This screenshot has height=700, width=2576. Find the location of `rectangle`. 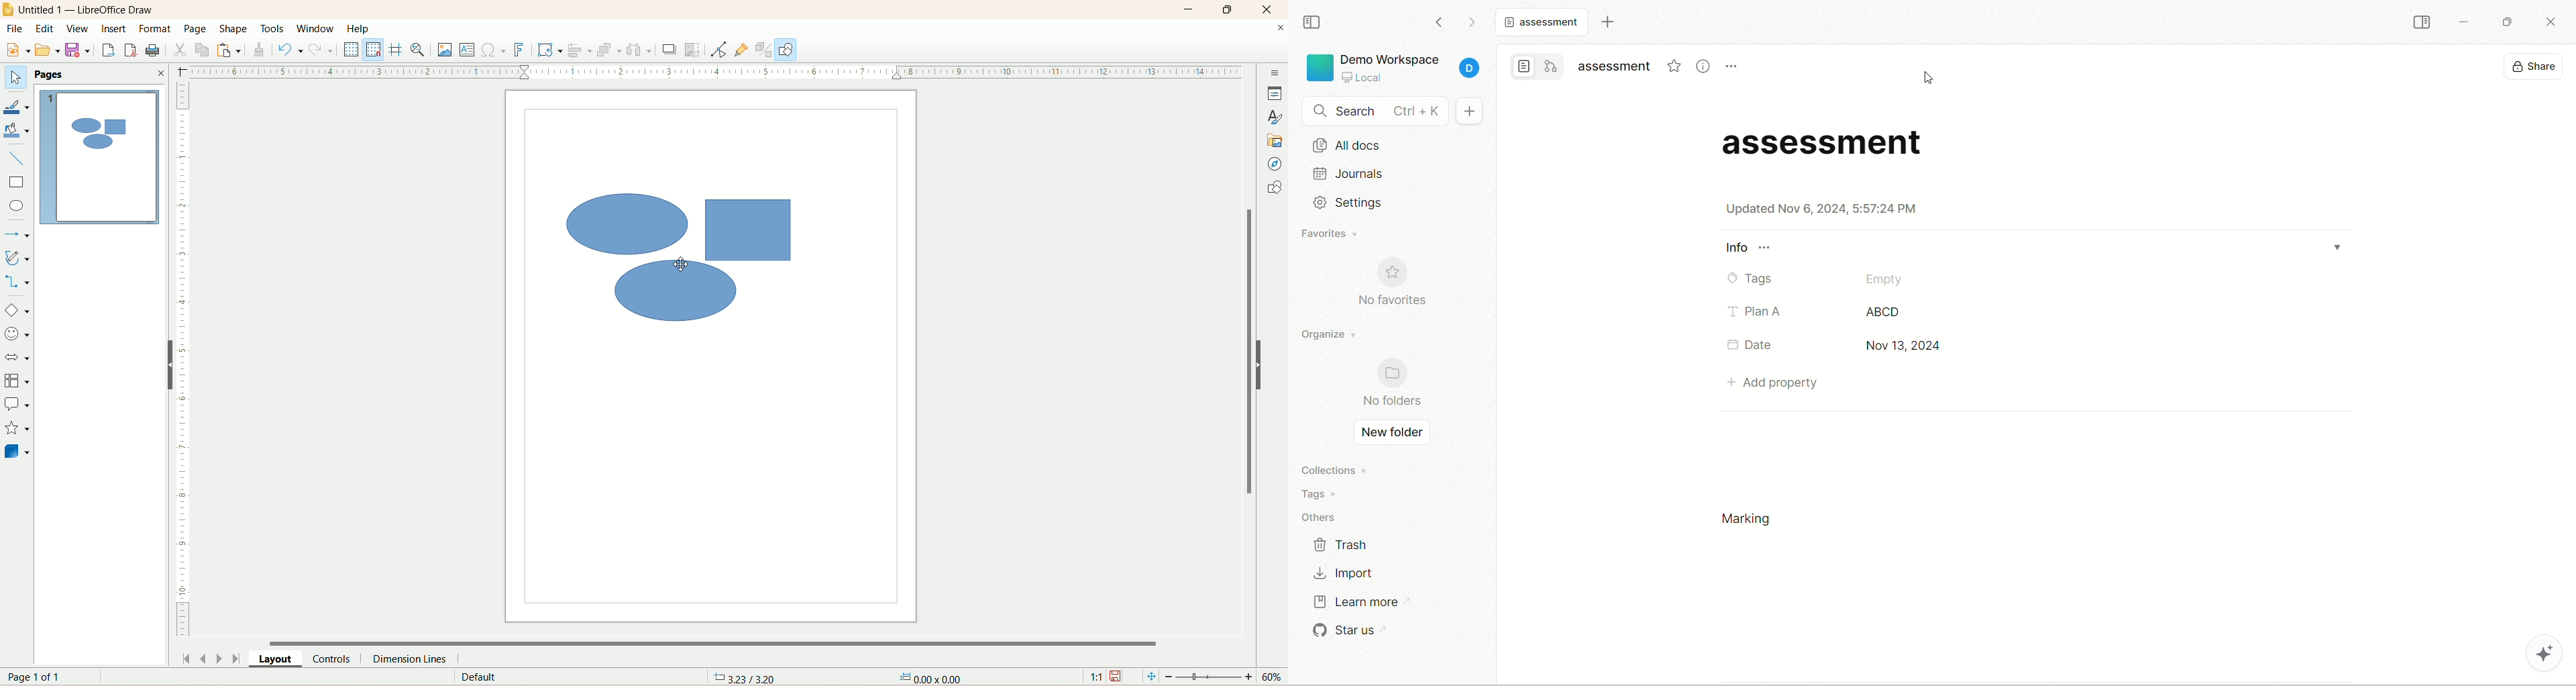

rectangle is located at coordinates (17, 183).